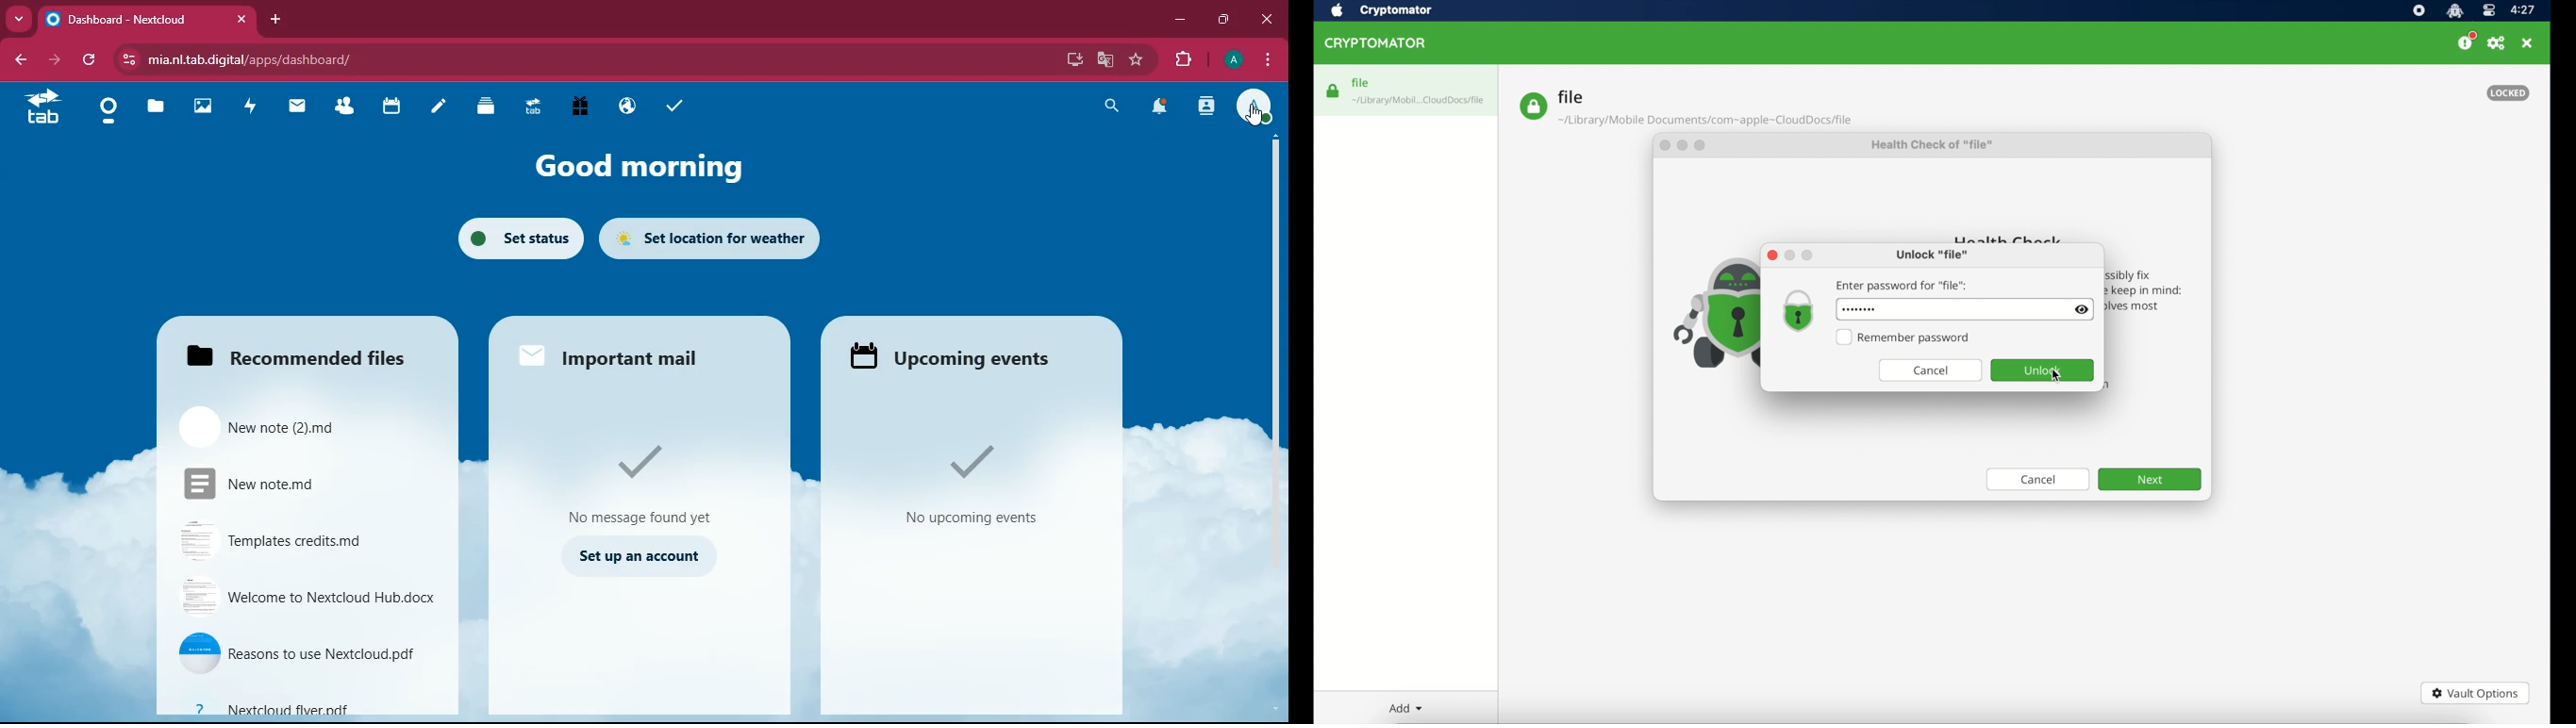  Describe the element at coordinates (985, 492) in the screenshot. I see `events` at that location.